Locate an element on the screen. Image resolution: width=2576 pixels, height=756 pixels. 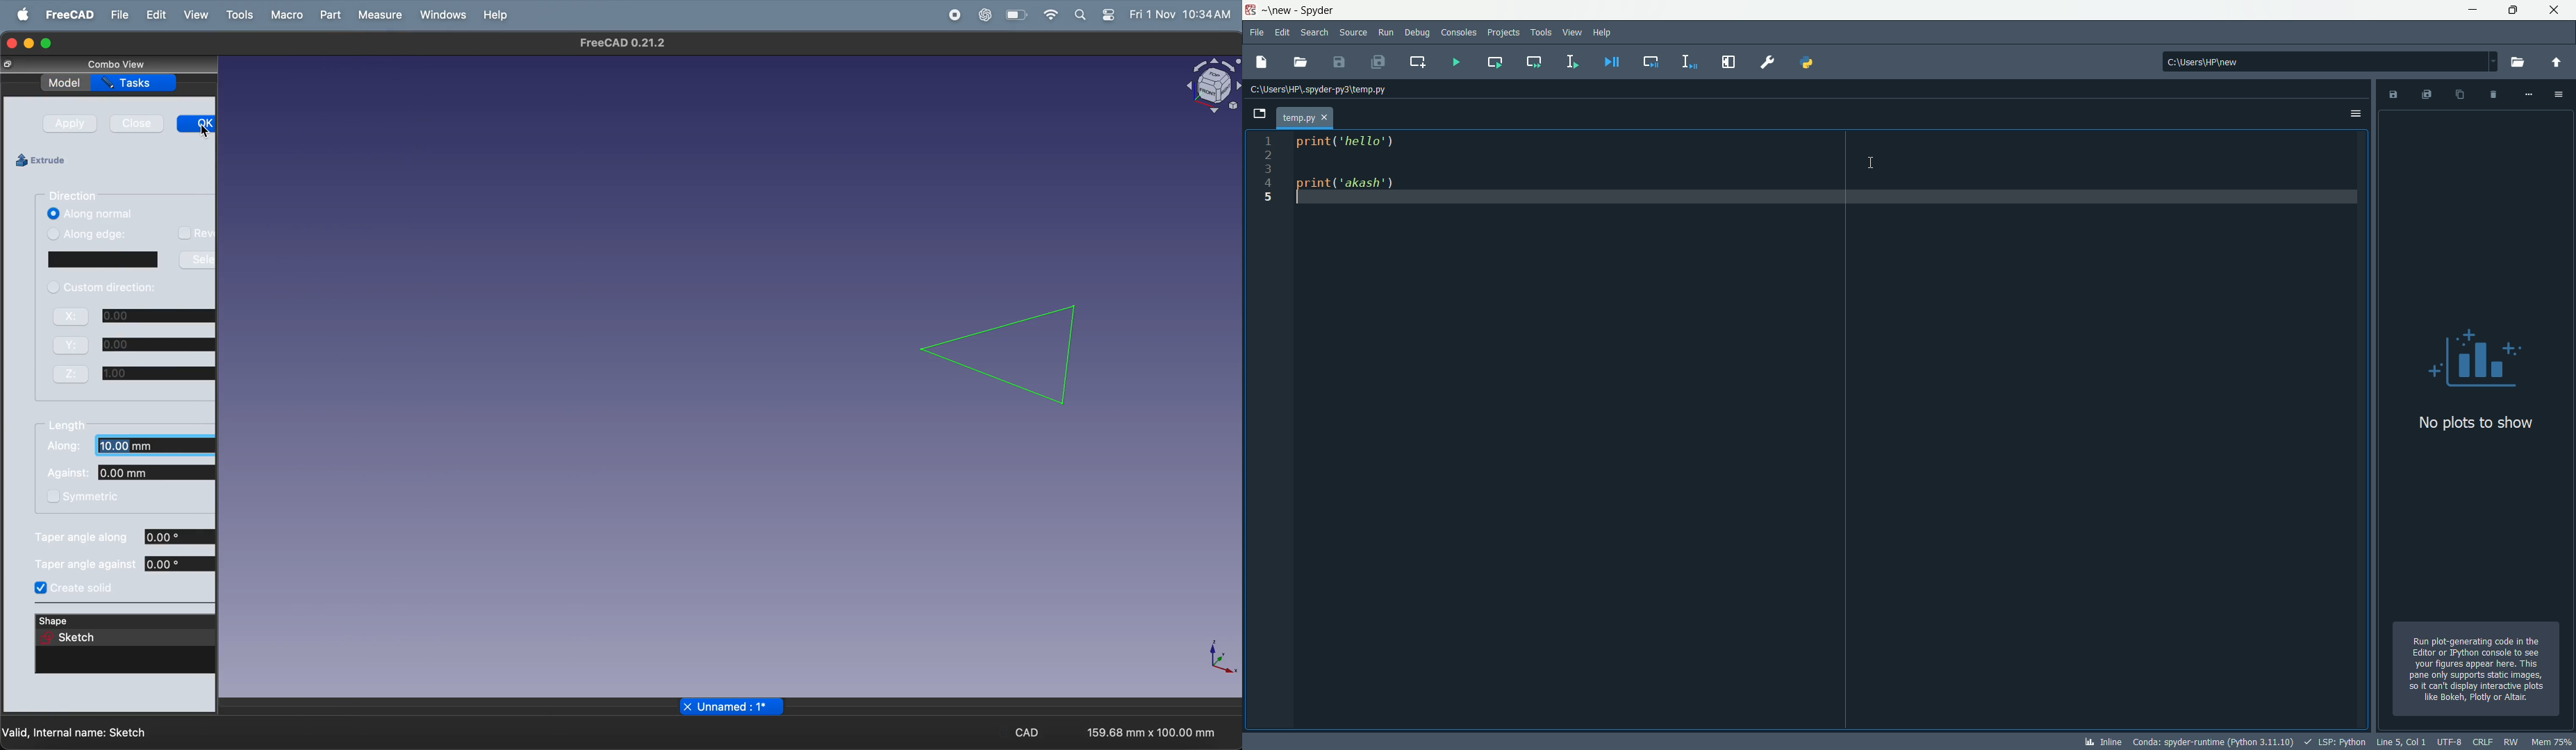
z coordinate is located at coordinates (160, 374).